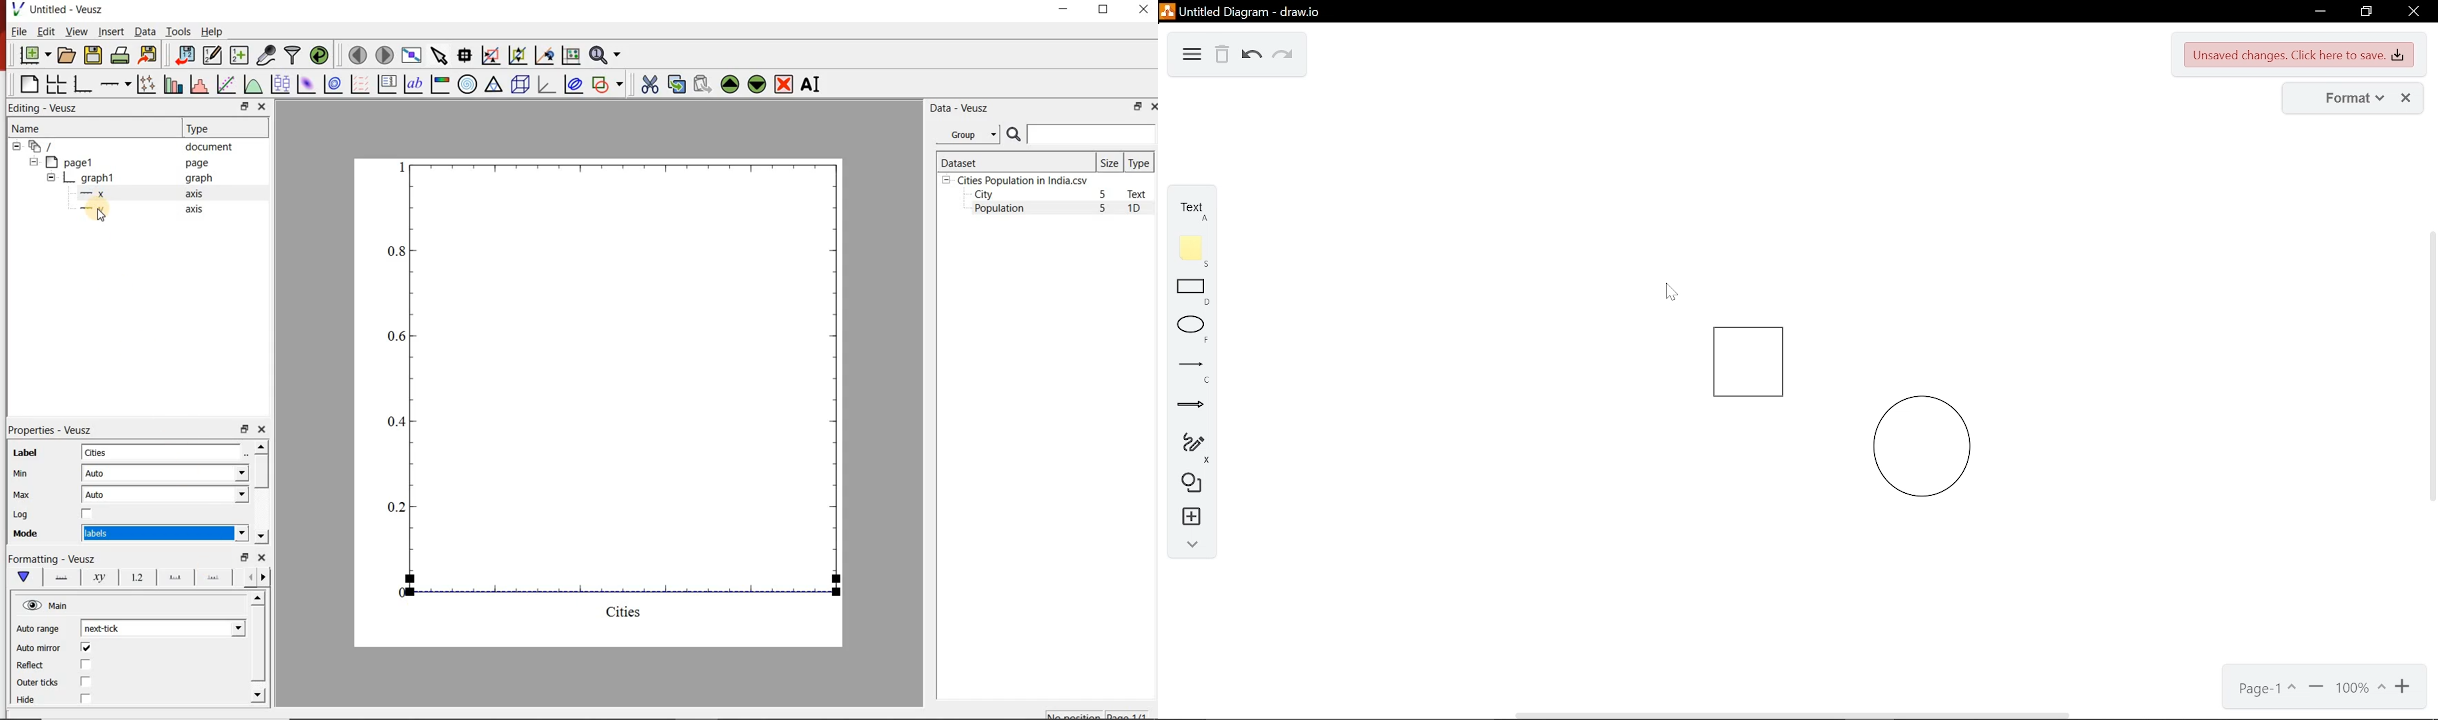 The image size is (2464, 728). Describe the element at coordinates (166, 472) in the screenshot. I see `Auto` at that location.